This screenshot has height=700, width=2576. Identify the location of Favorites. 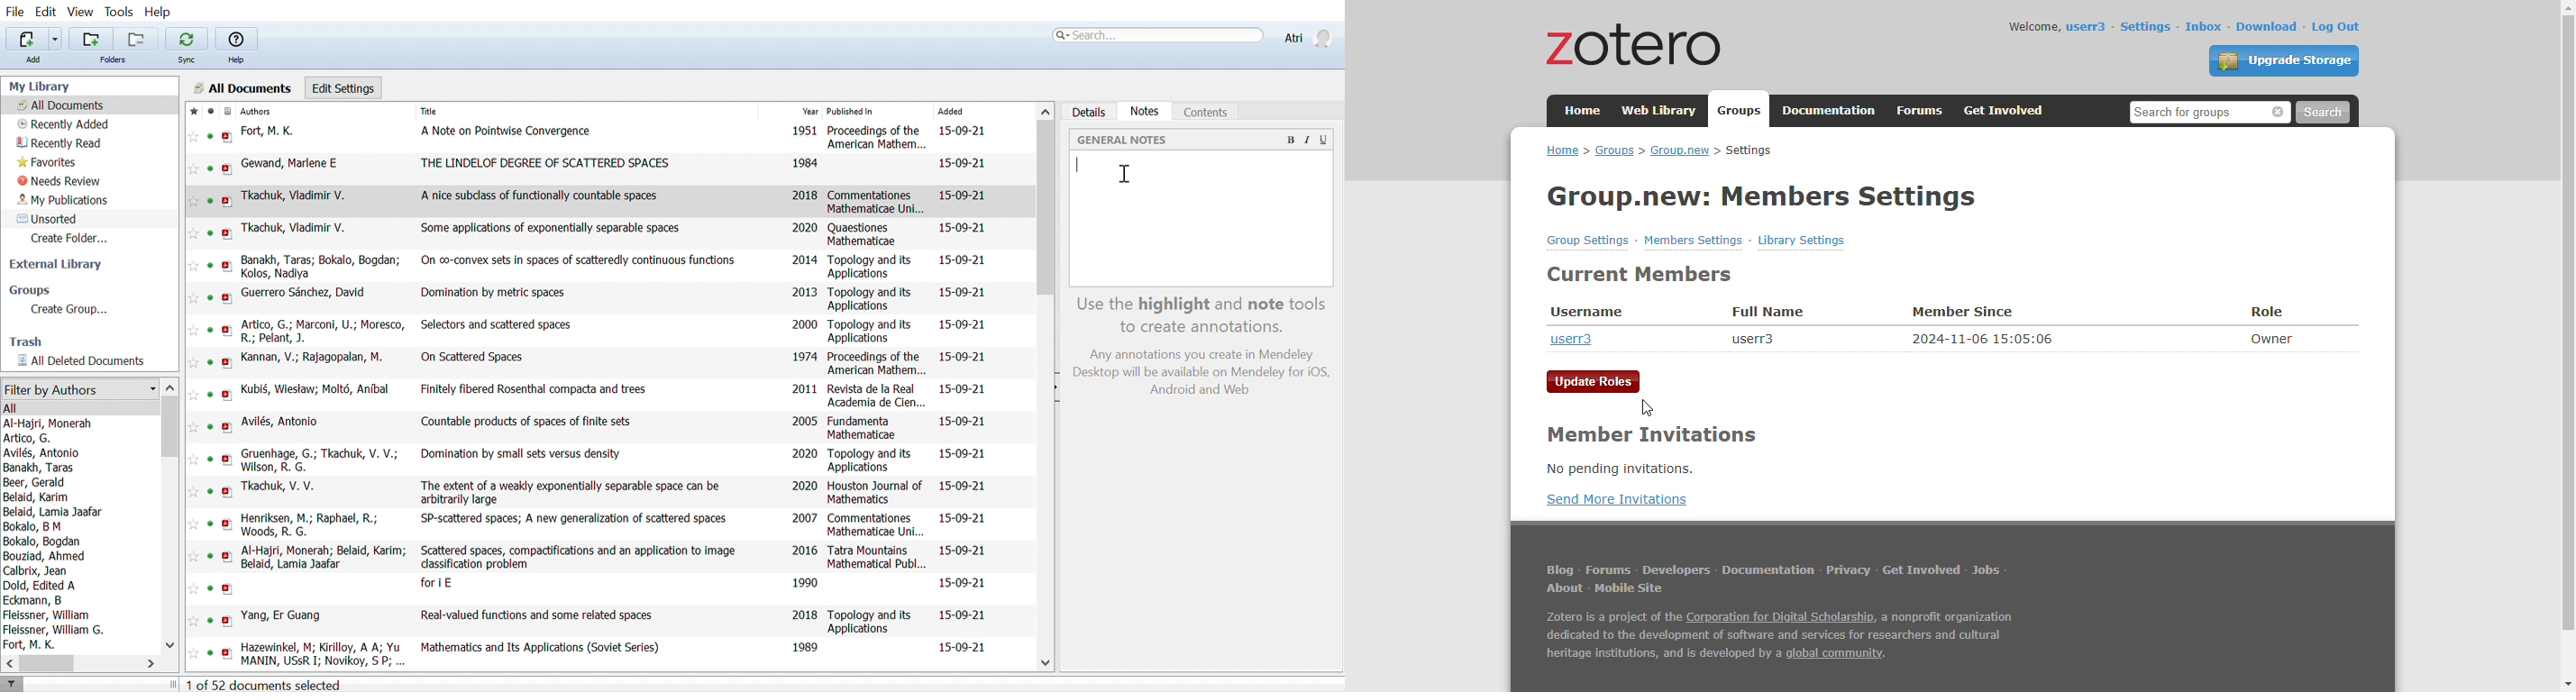
(49, 162).